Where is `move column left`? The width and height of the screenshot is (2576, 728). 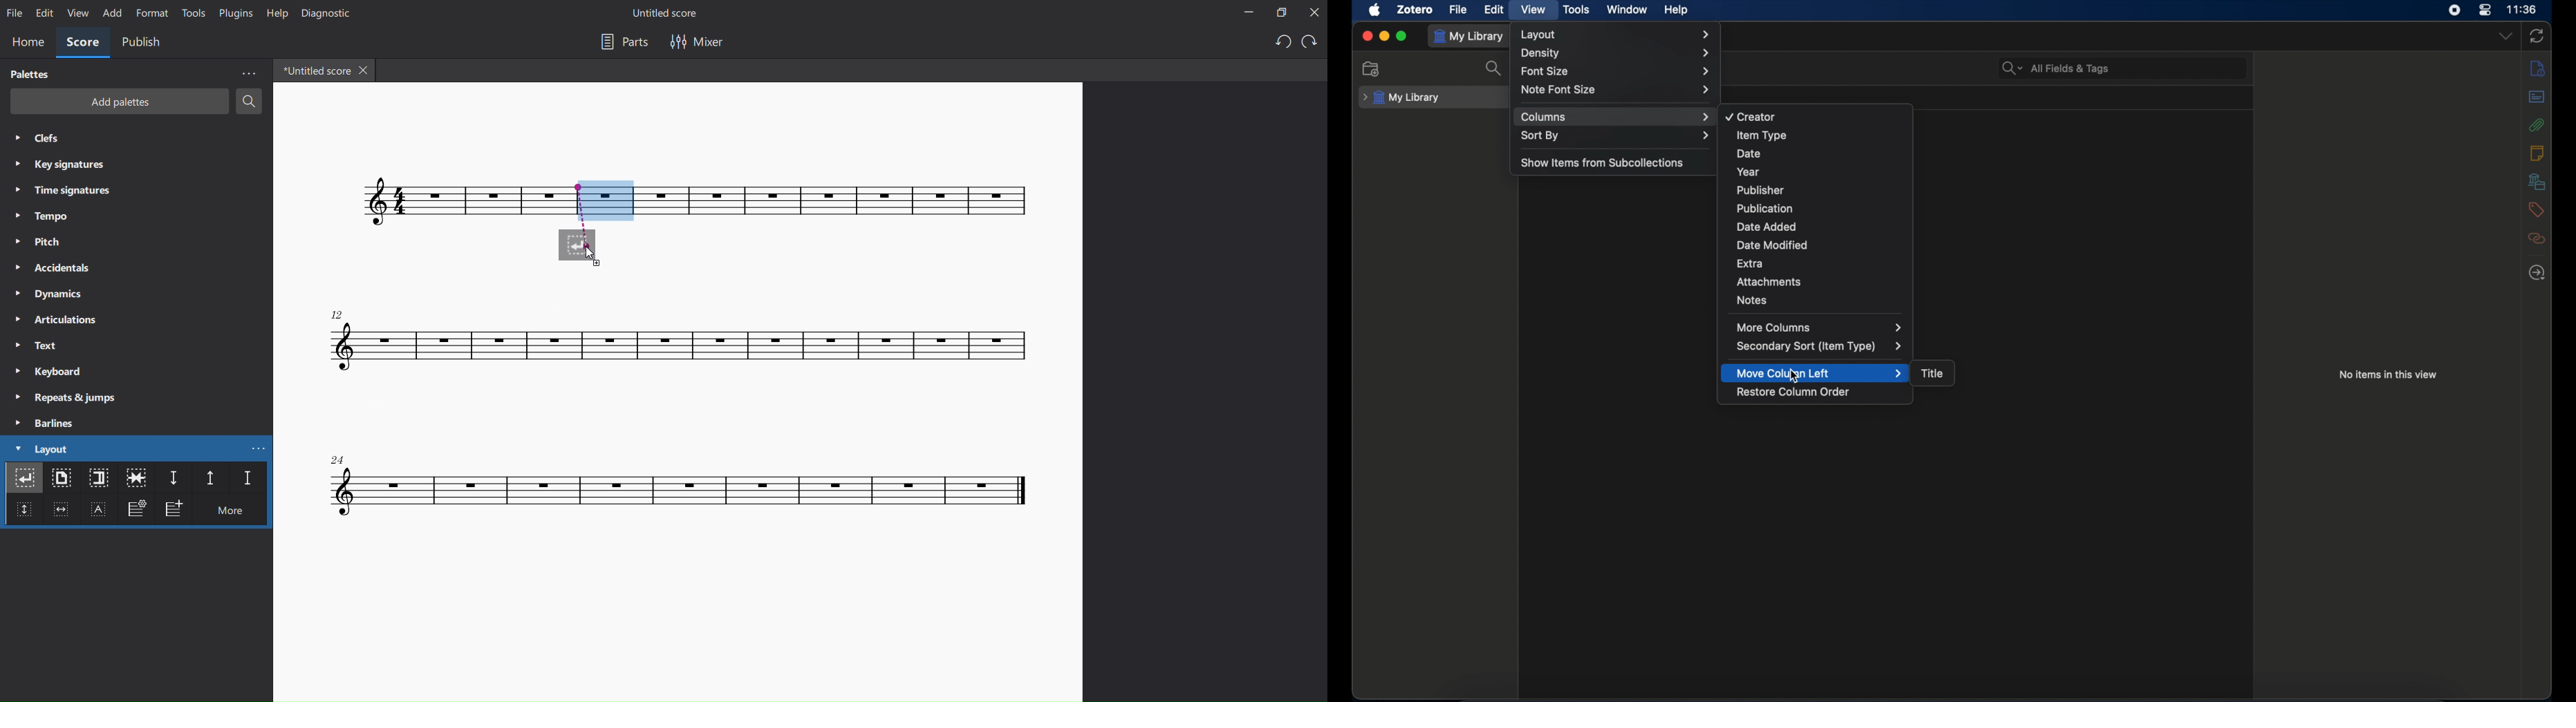
move column left is located at coordinates (1820, 372).